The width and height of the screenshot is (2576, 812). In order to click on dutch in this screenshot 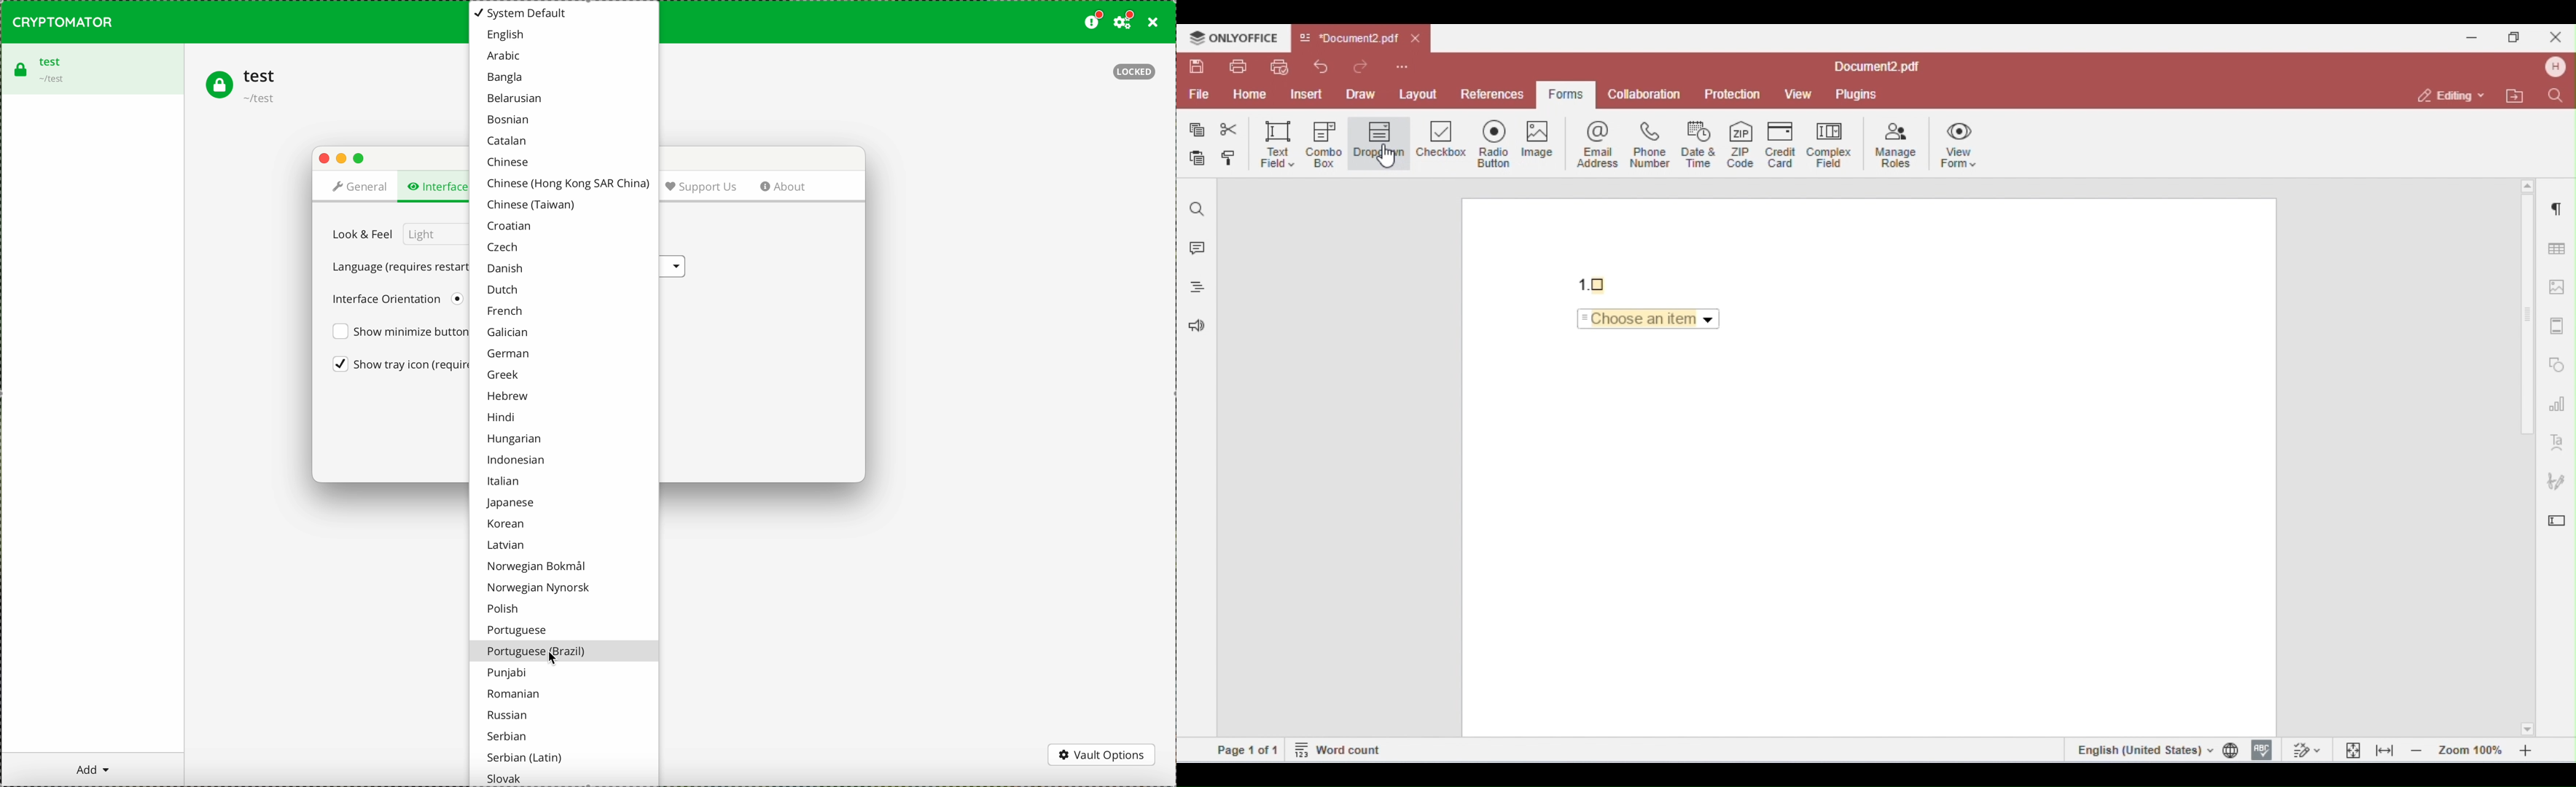, I will do `click(507, 290)`.